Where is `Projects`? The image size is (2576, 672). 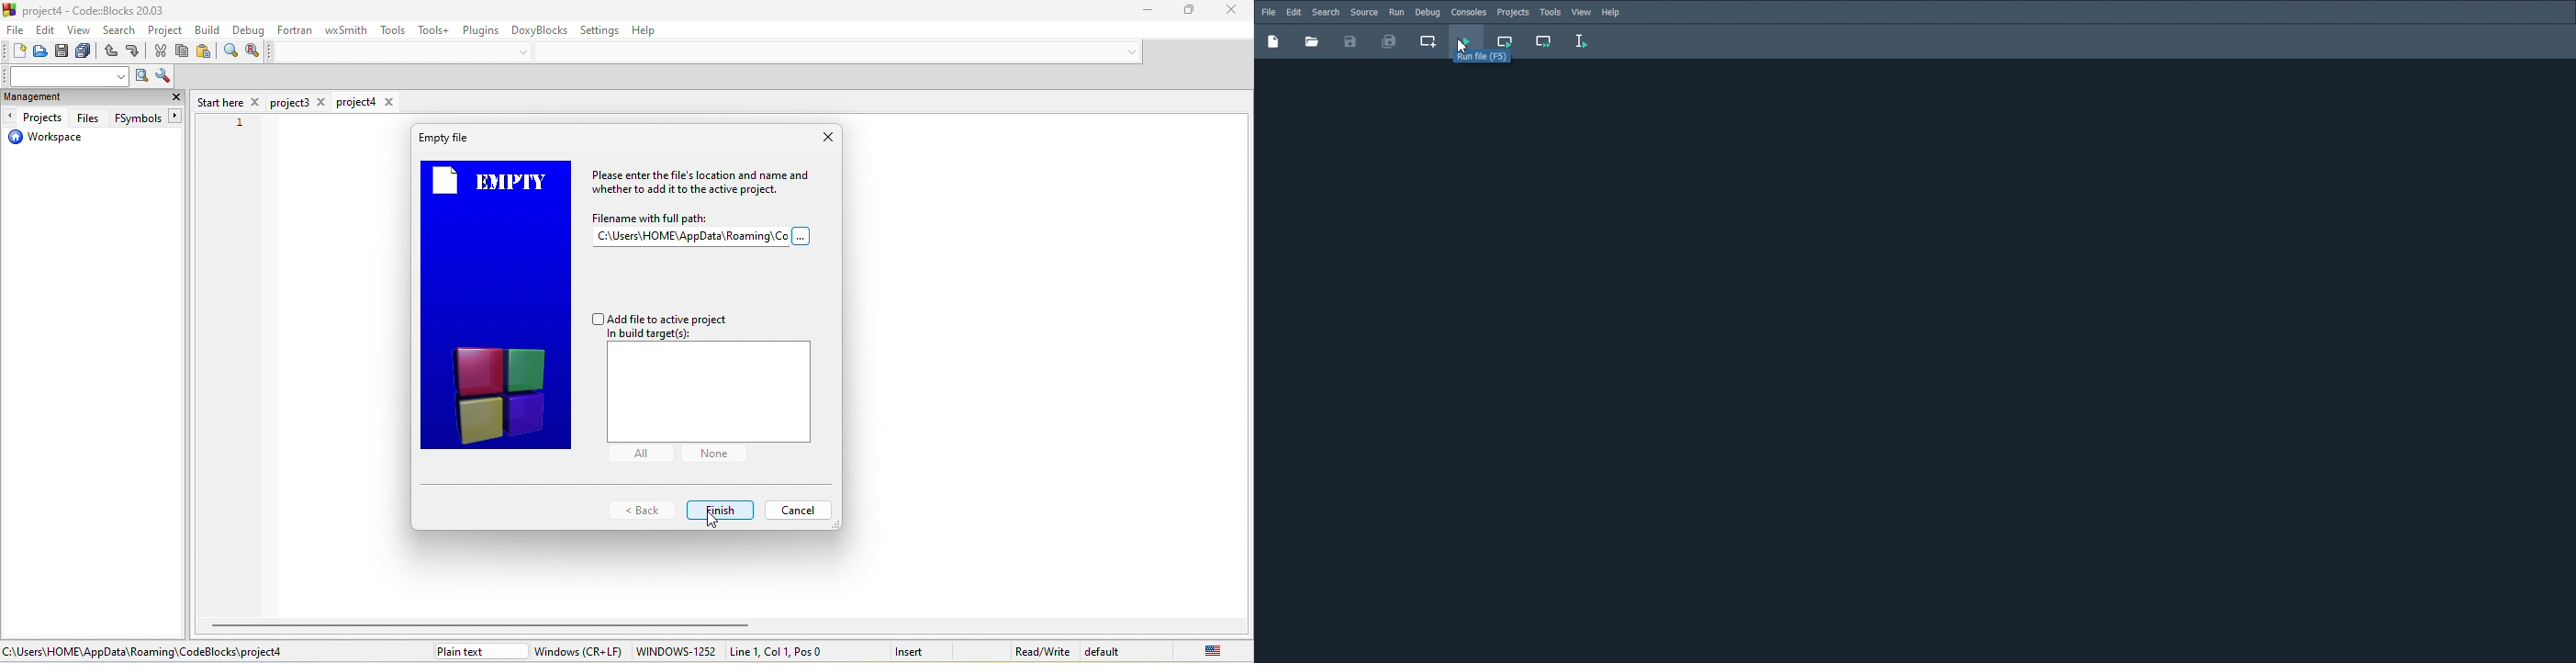 Projects is located at coordinates (1513, 12).